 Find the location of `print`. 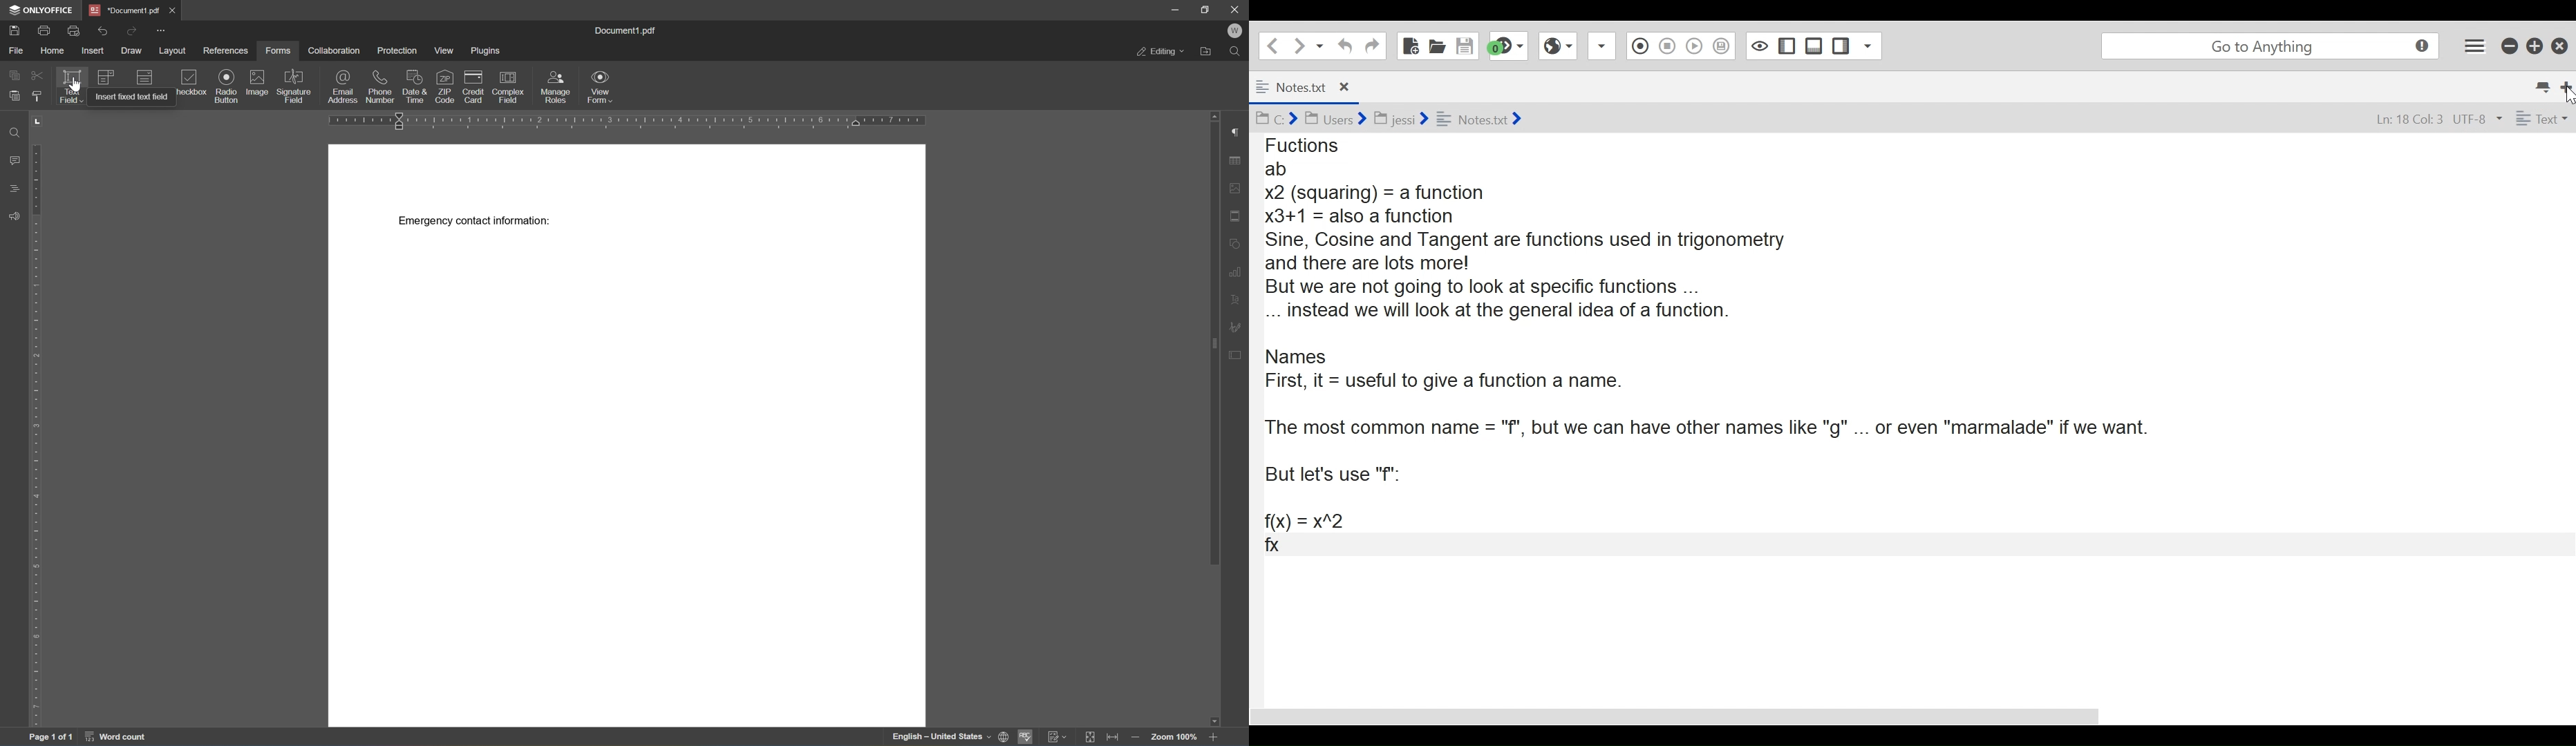

print is located at coordinates (43, 32).